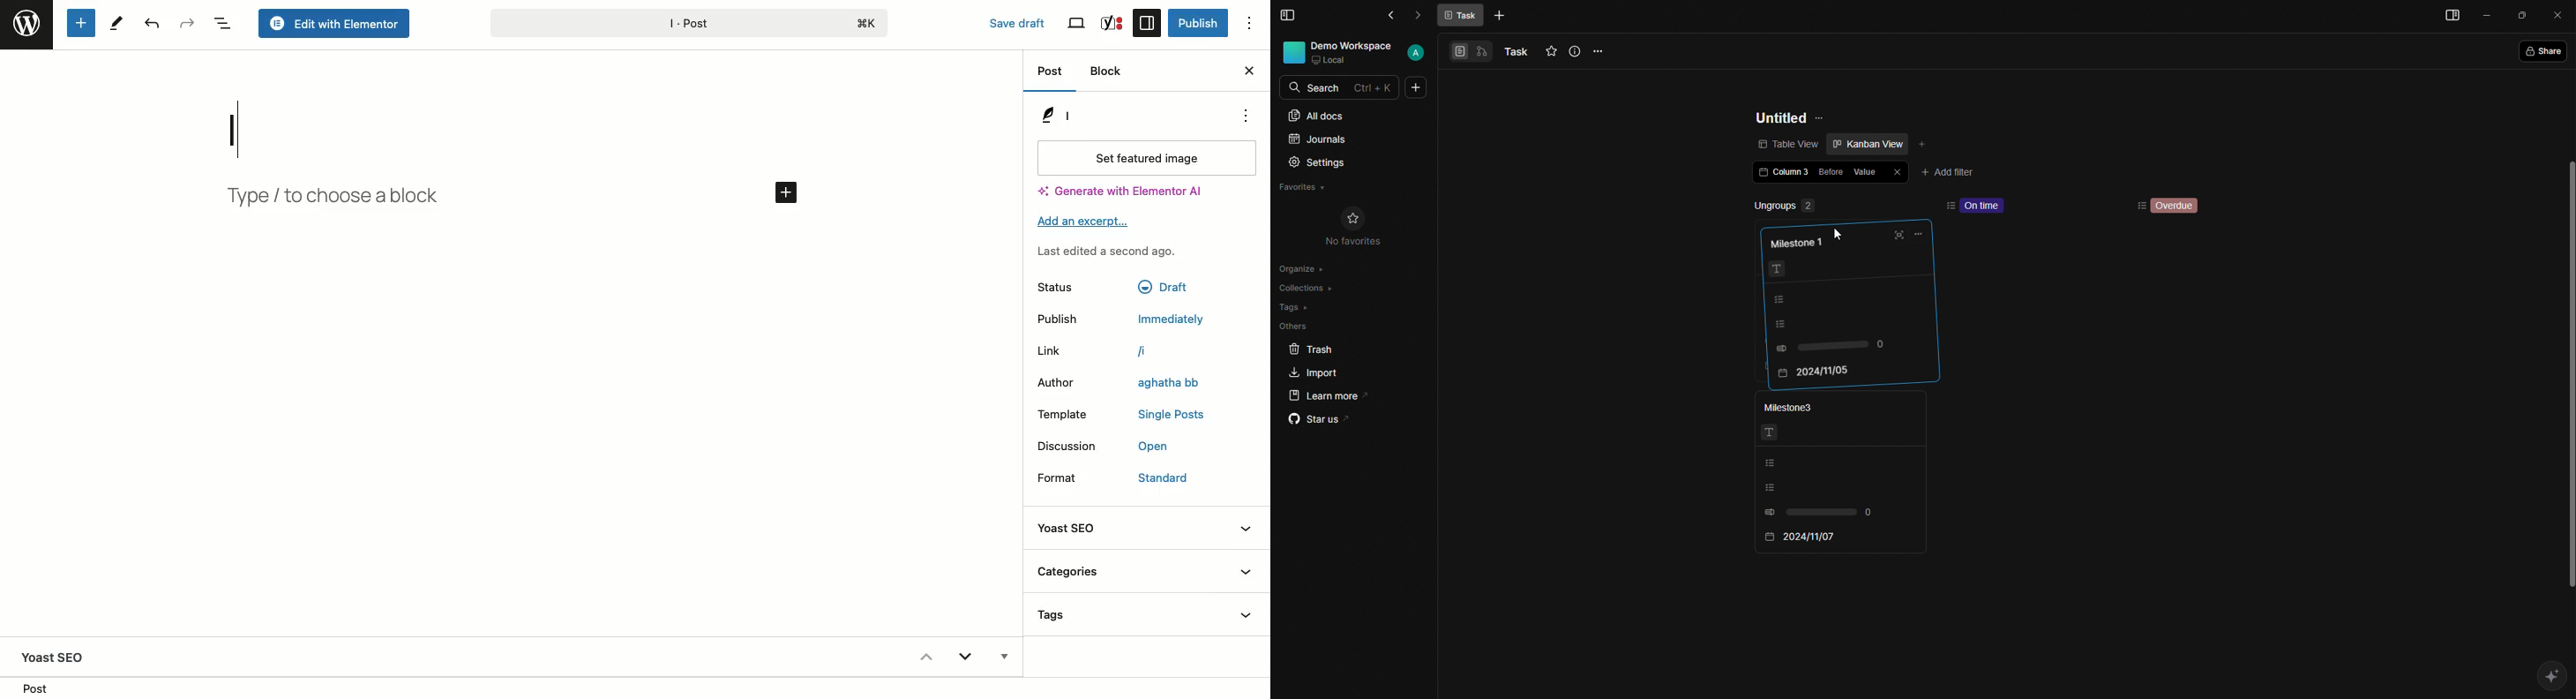  What do you see at coordinates (1289, 14) in the screenshot?
I see `Menu Bar` at bounding box center [1289, 14].